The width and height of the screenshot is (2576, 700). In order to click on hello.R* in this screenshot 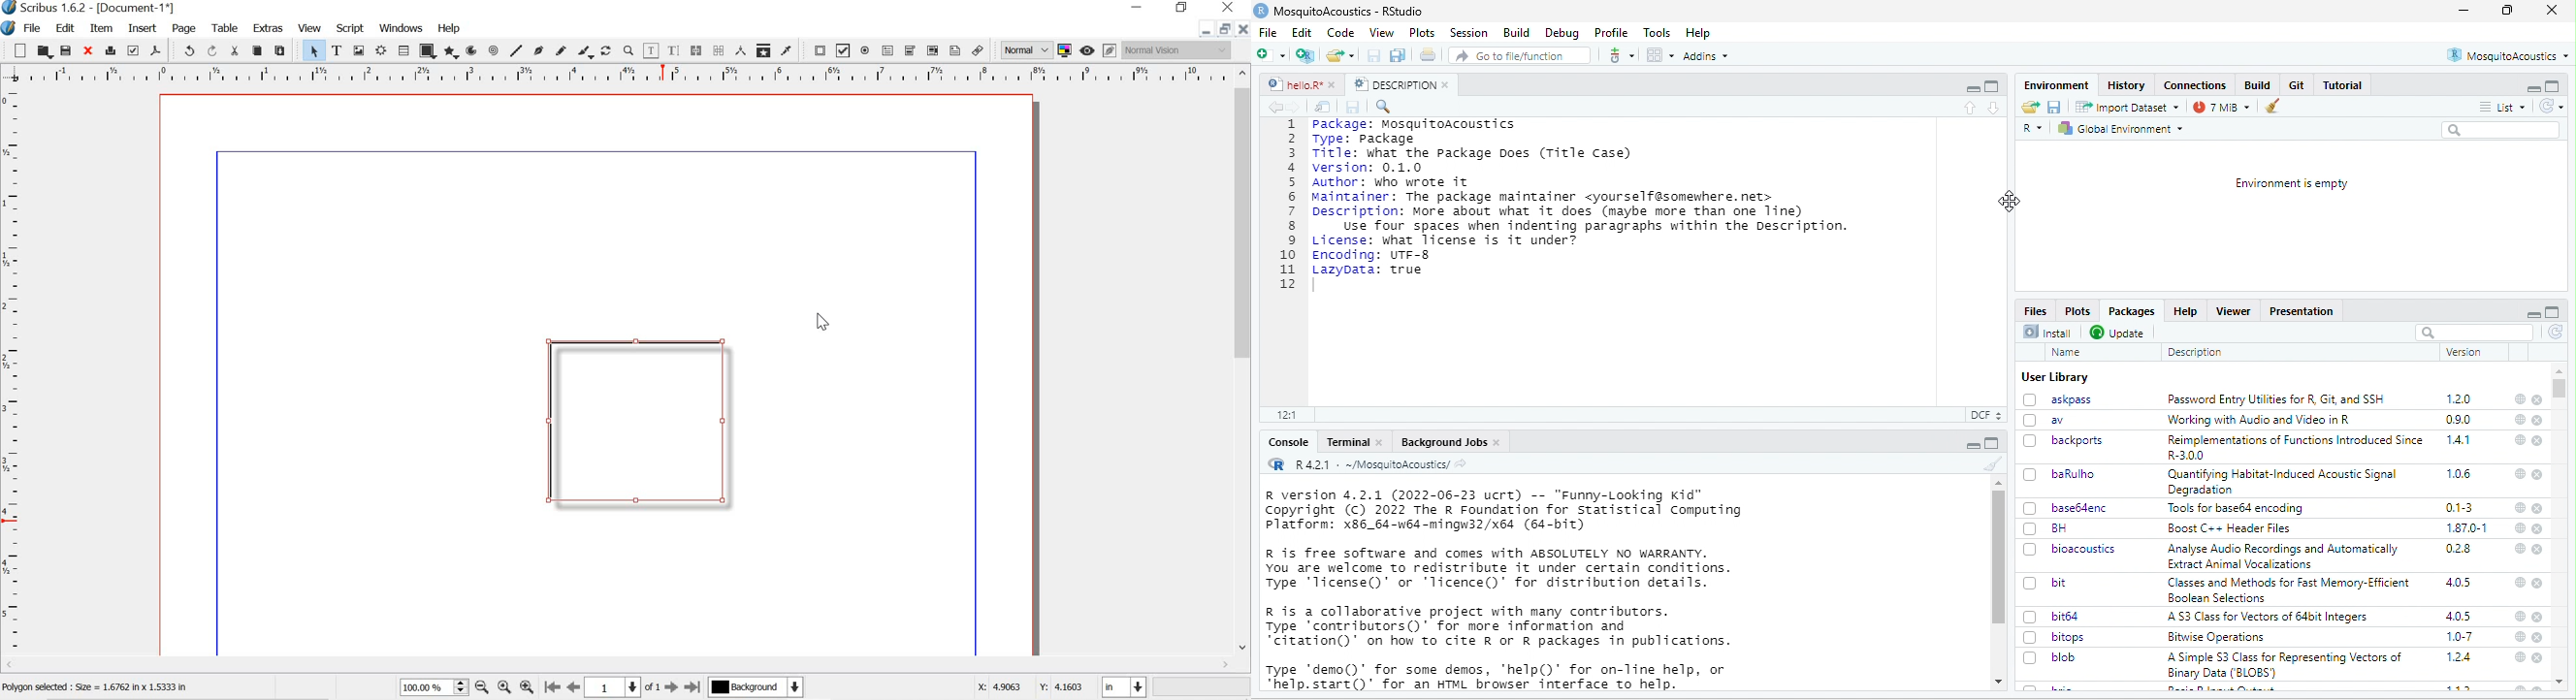, I will do `click(1301, 84)`.